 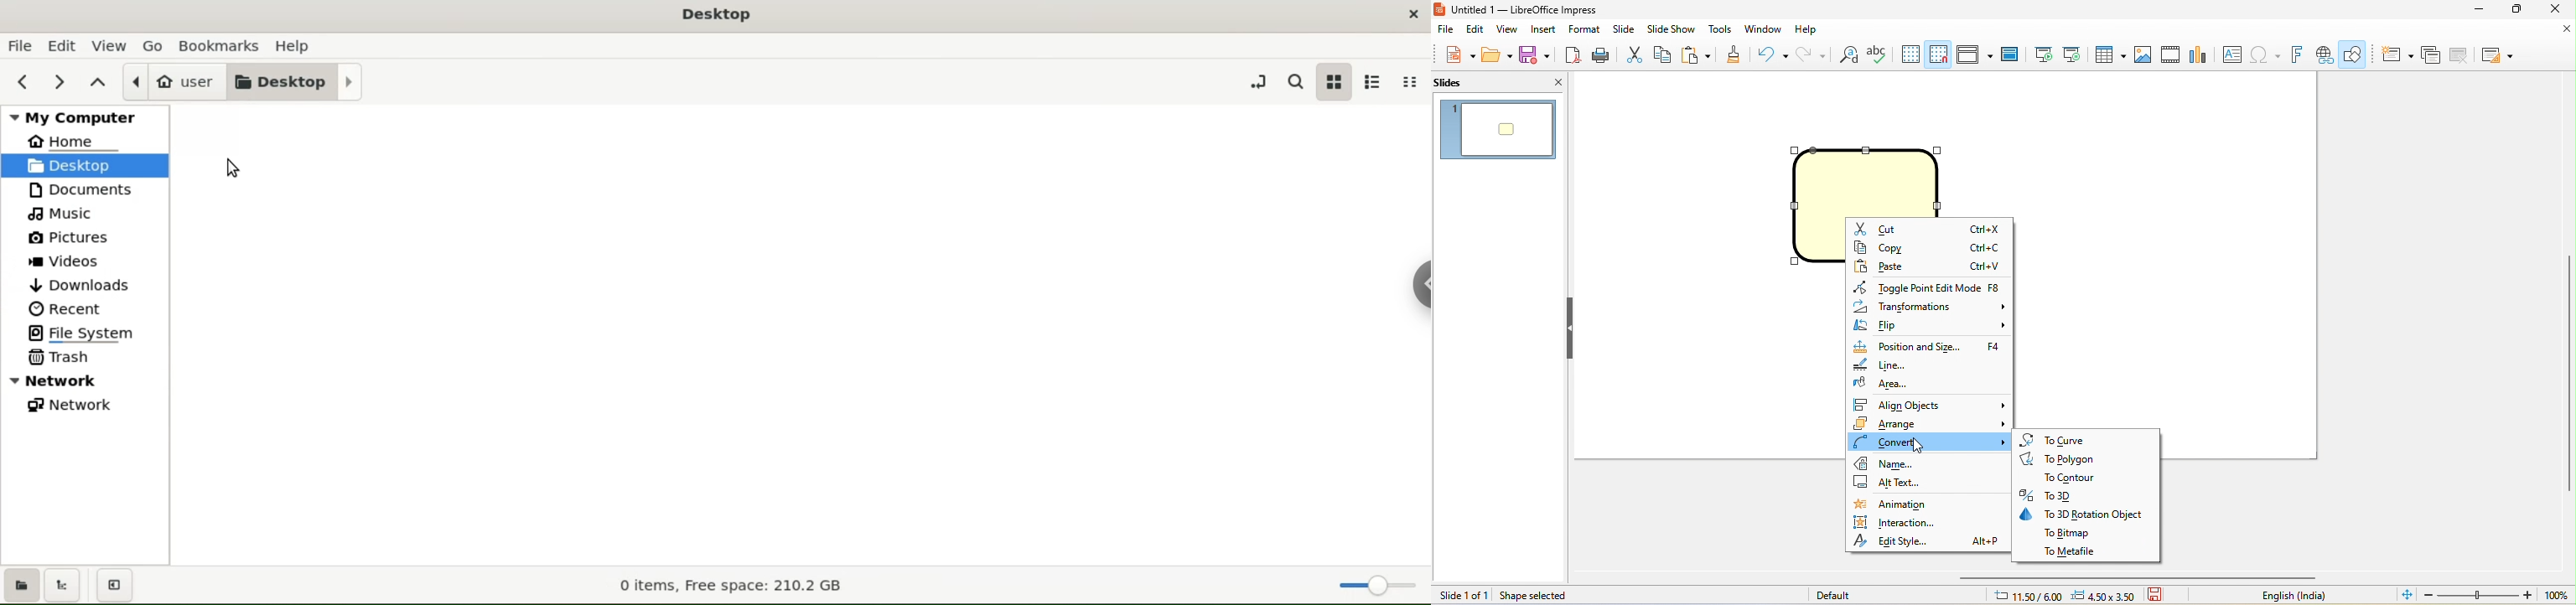 I want to click on display grid, so click(x=1910, y=53).